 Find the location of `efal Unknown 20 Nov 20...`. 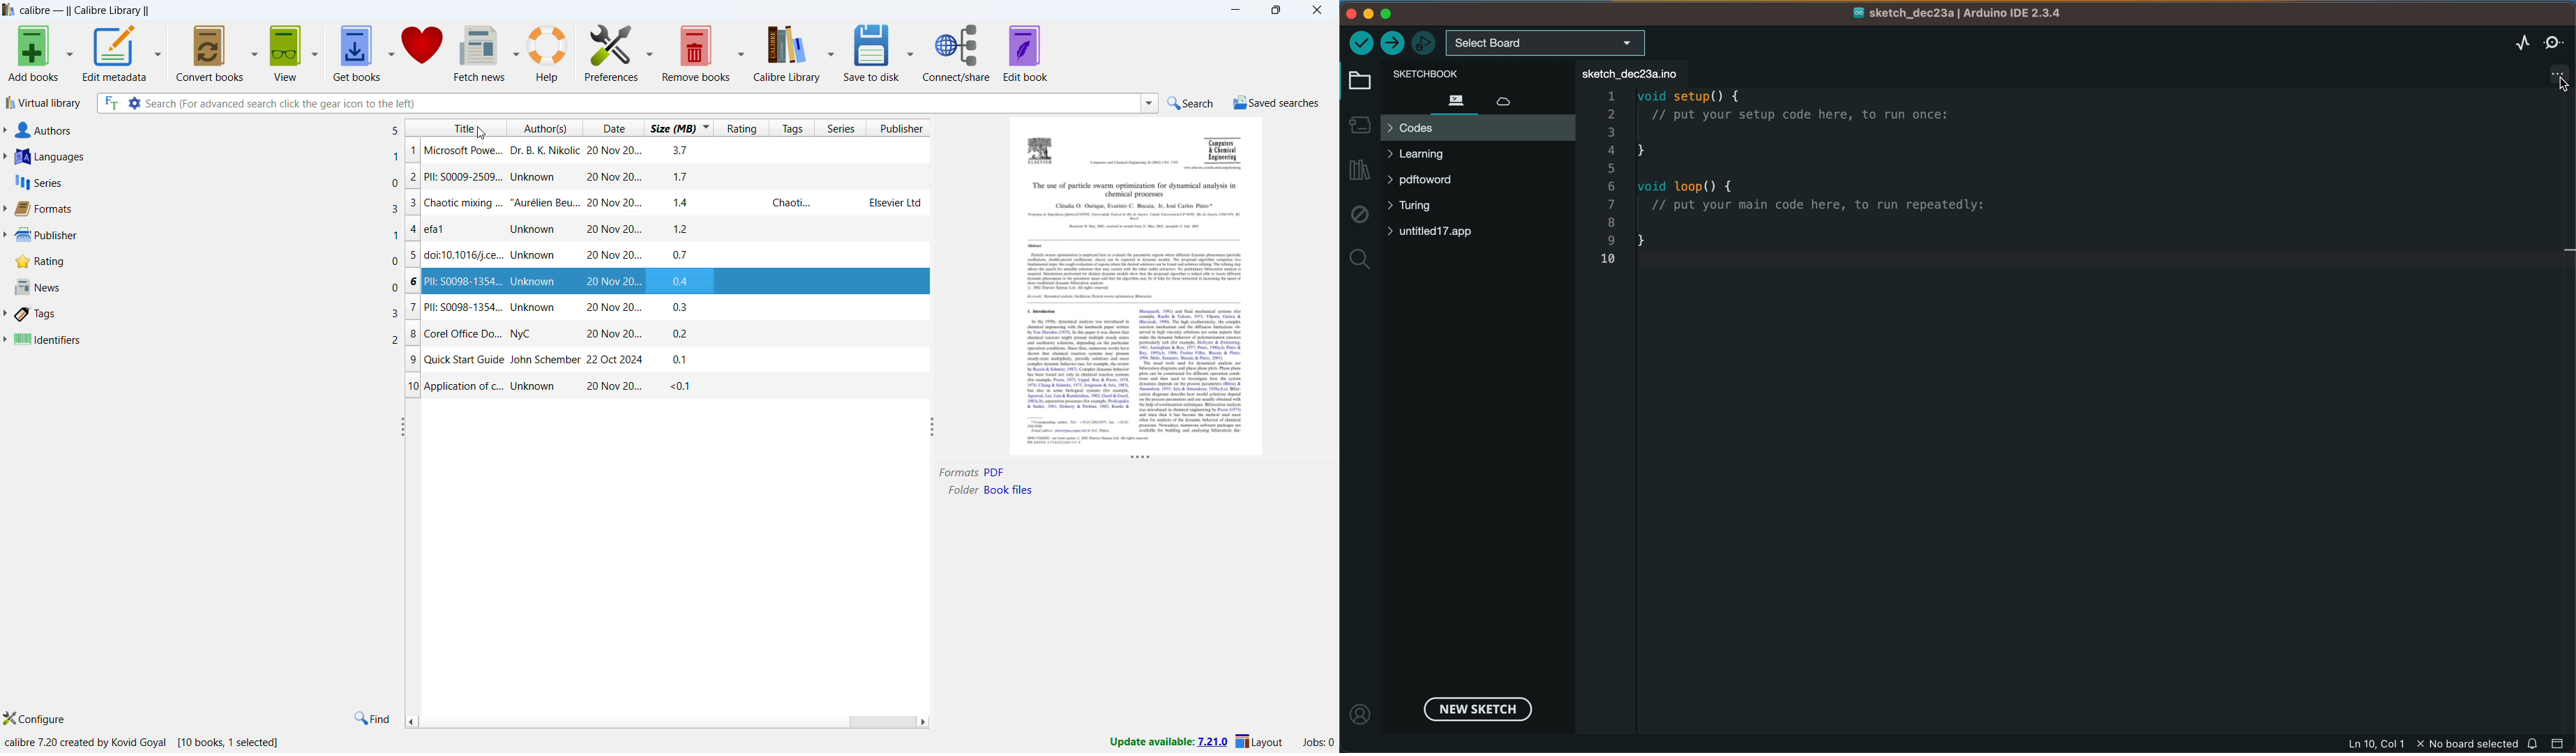

efal Unknown 20 Nov 20... is located at coordinates (535, 230).